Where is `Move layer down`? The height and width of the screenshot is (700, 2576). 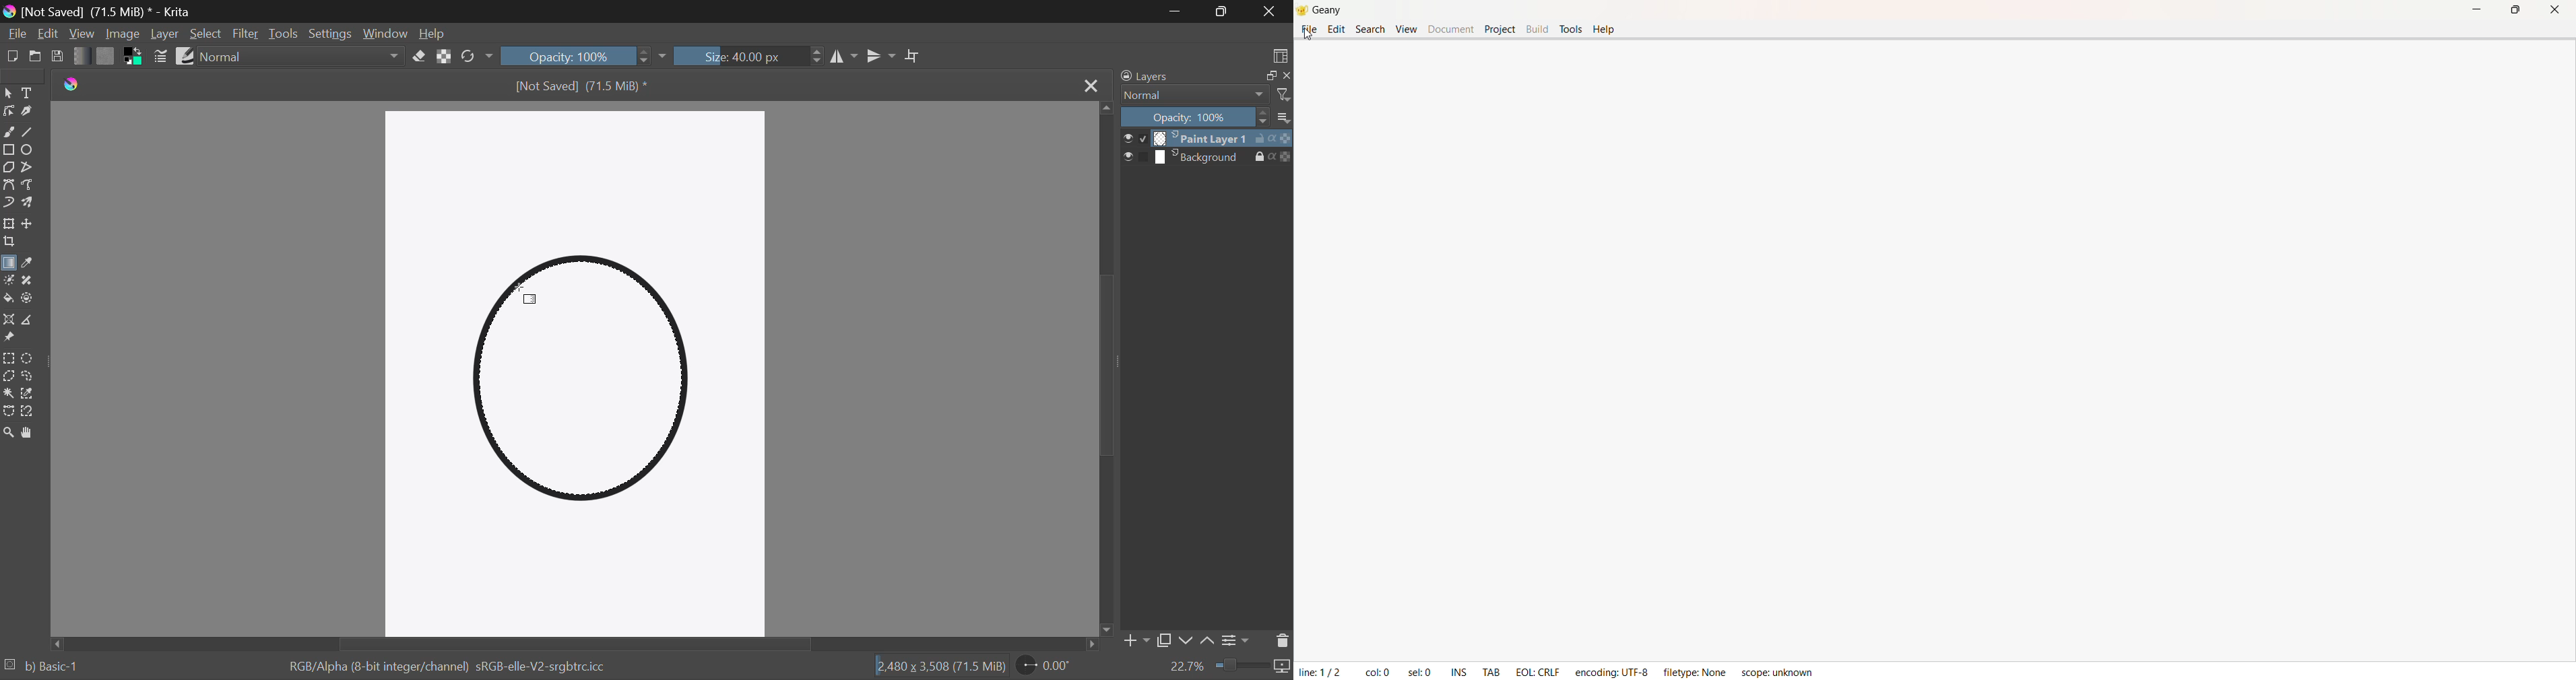
Move layer down is located at coordinates (1186, 642).